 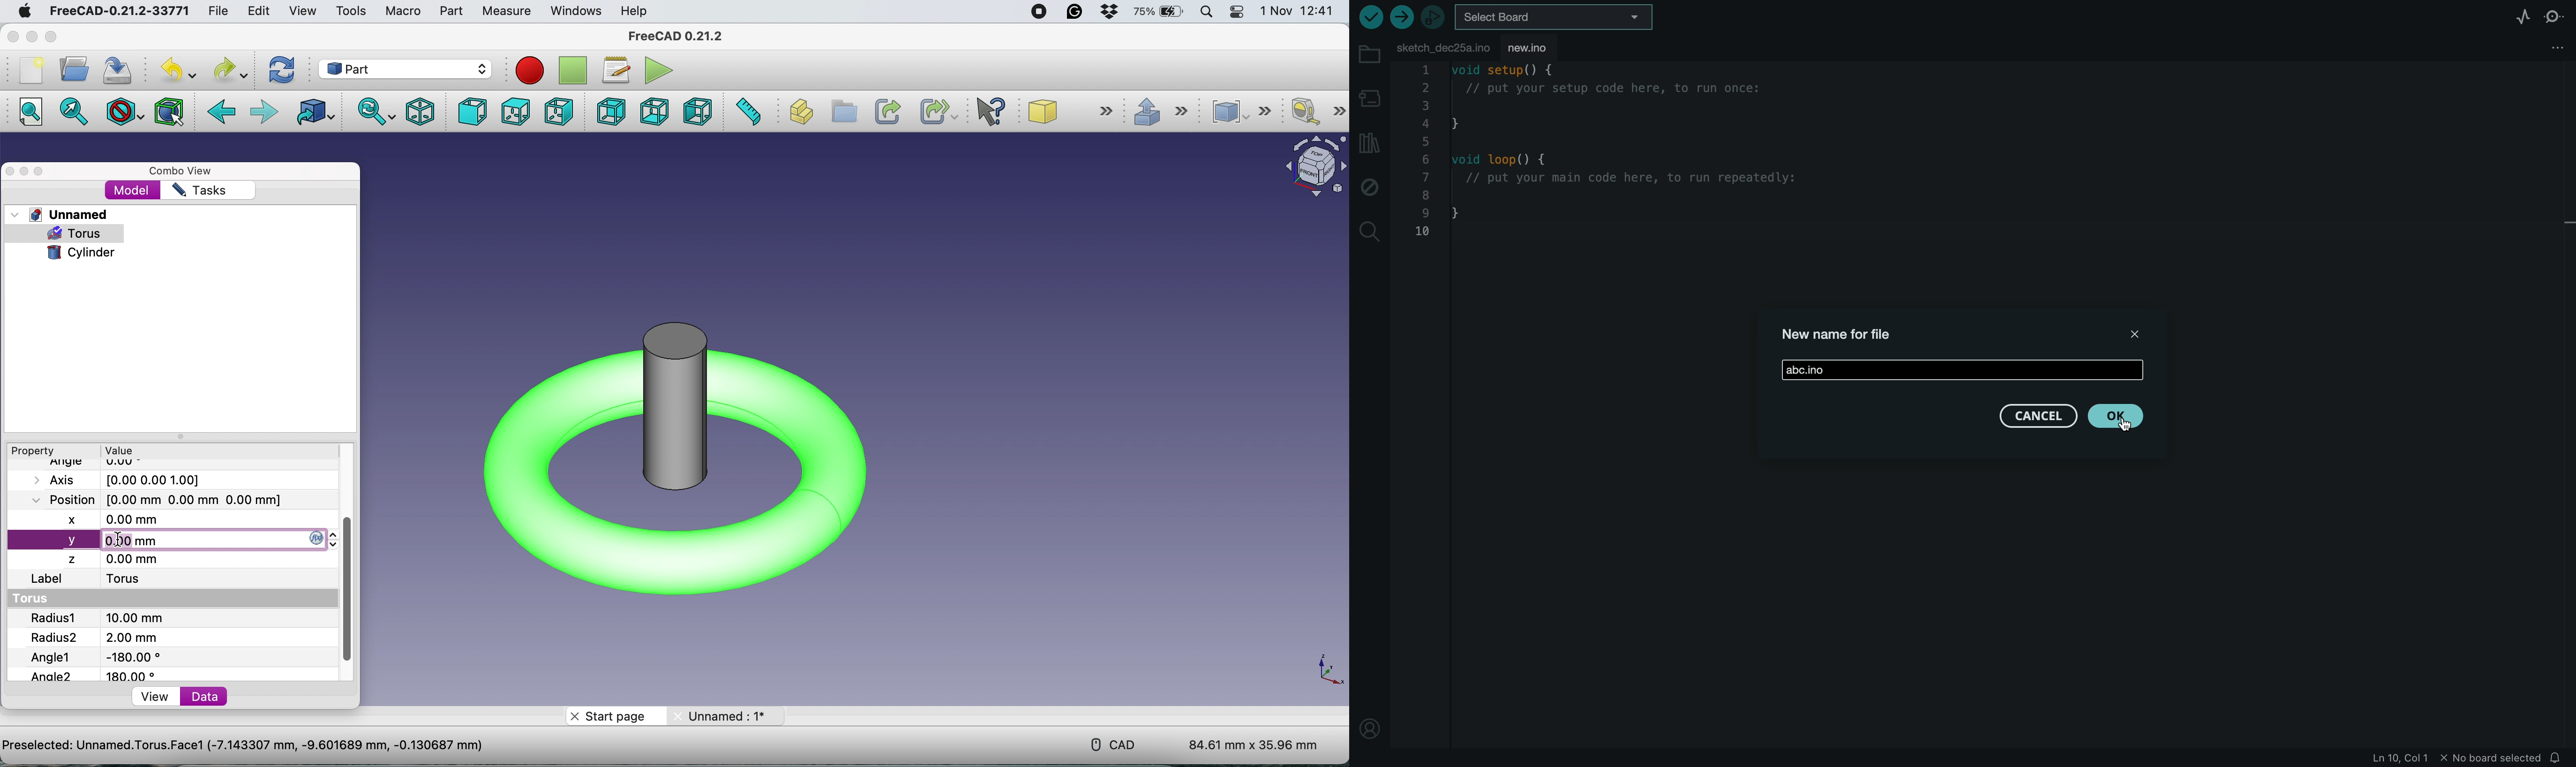 What do you see at coordinates (473, 113) in the screenshot?
I see `front` at bounding box center [473, 113].